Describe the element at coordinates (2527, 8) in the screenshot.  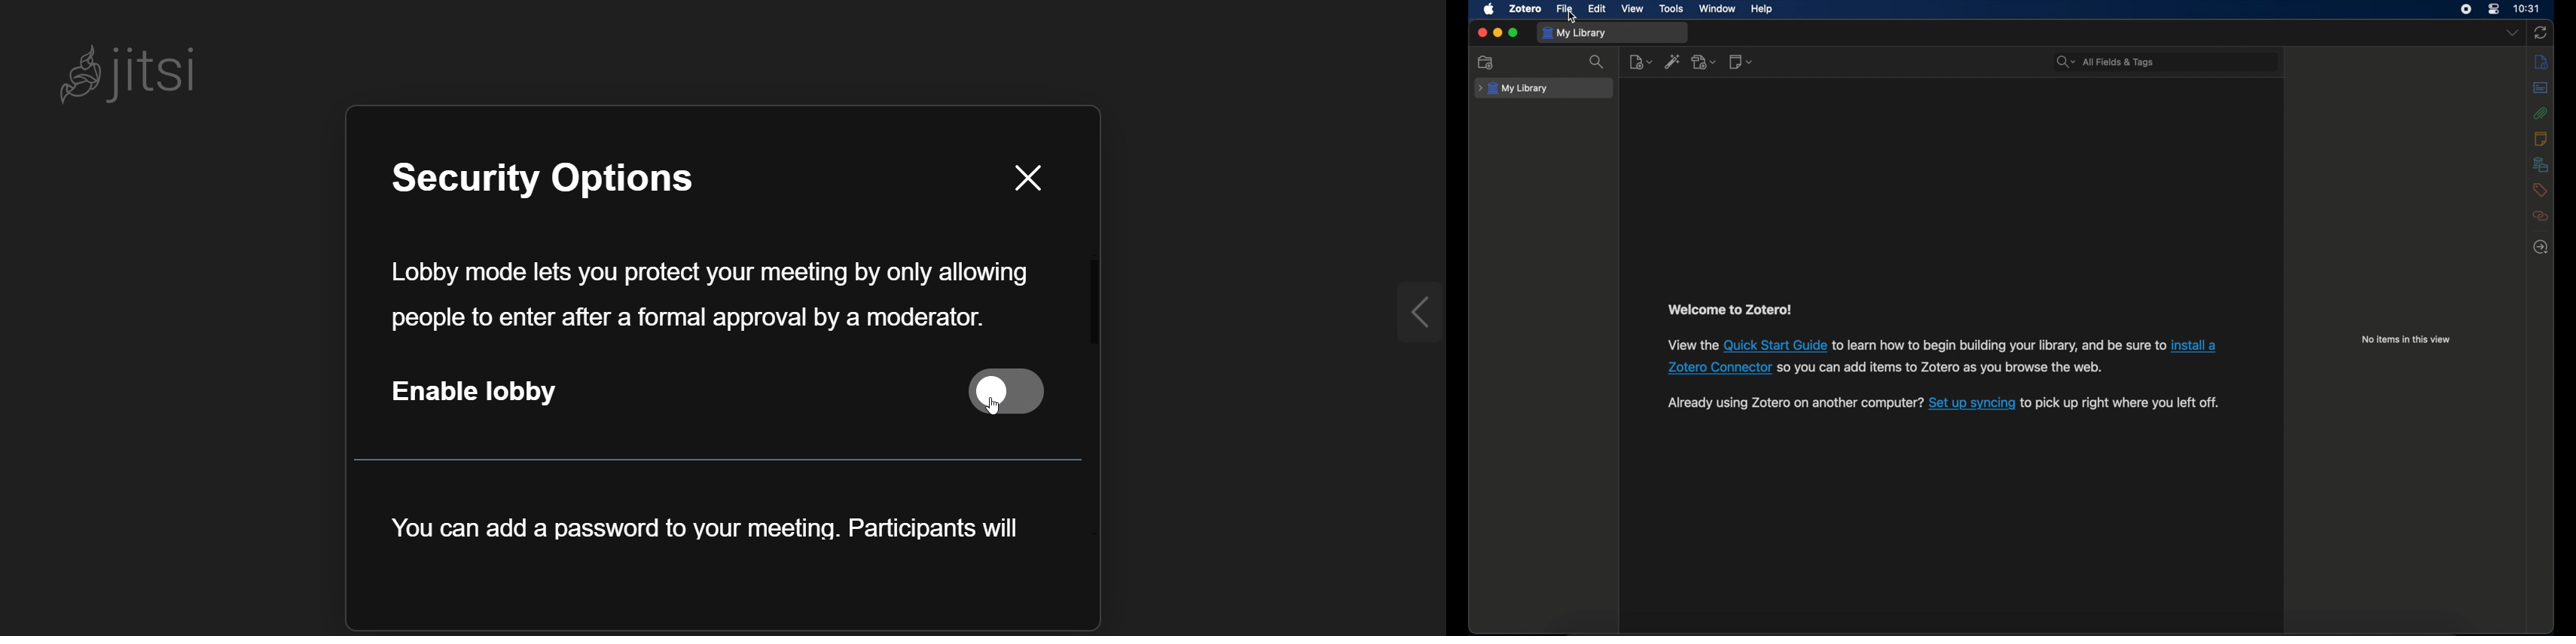
I see `time` at that location.